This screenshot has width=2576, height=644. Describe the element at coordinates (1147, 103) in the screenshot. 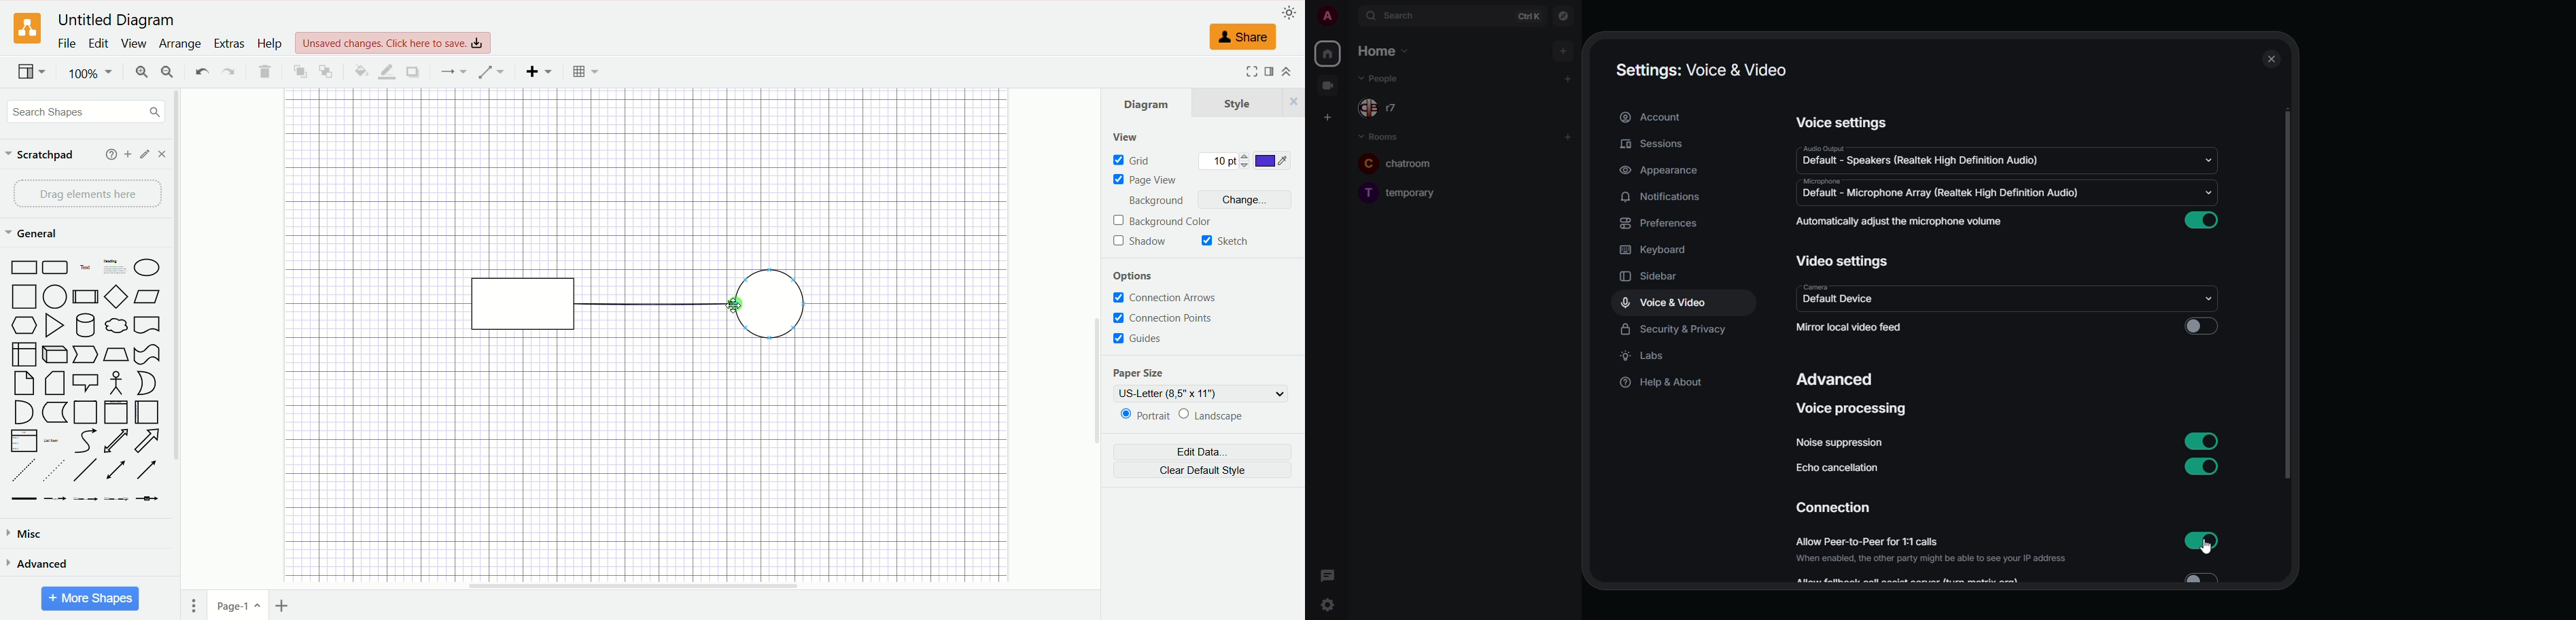

I see `diagram` at that location.